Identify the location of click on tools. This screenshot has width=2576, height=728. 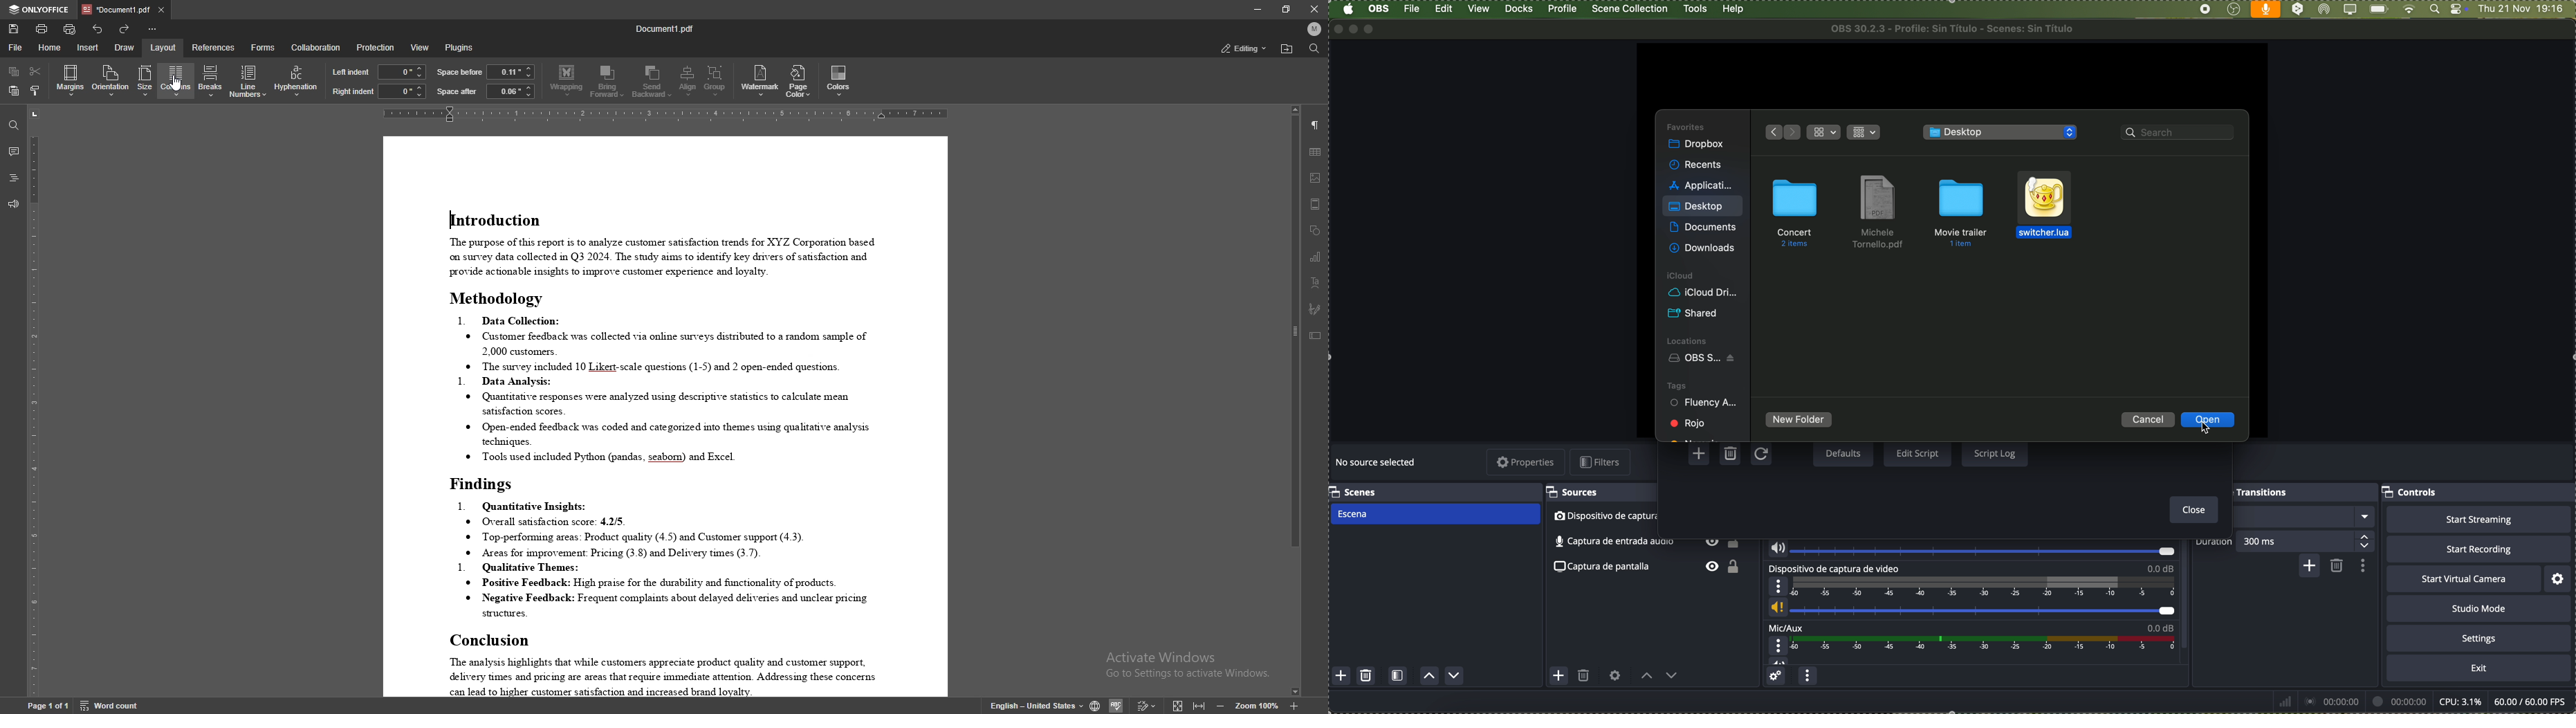
(1697, 7).